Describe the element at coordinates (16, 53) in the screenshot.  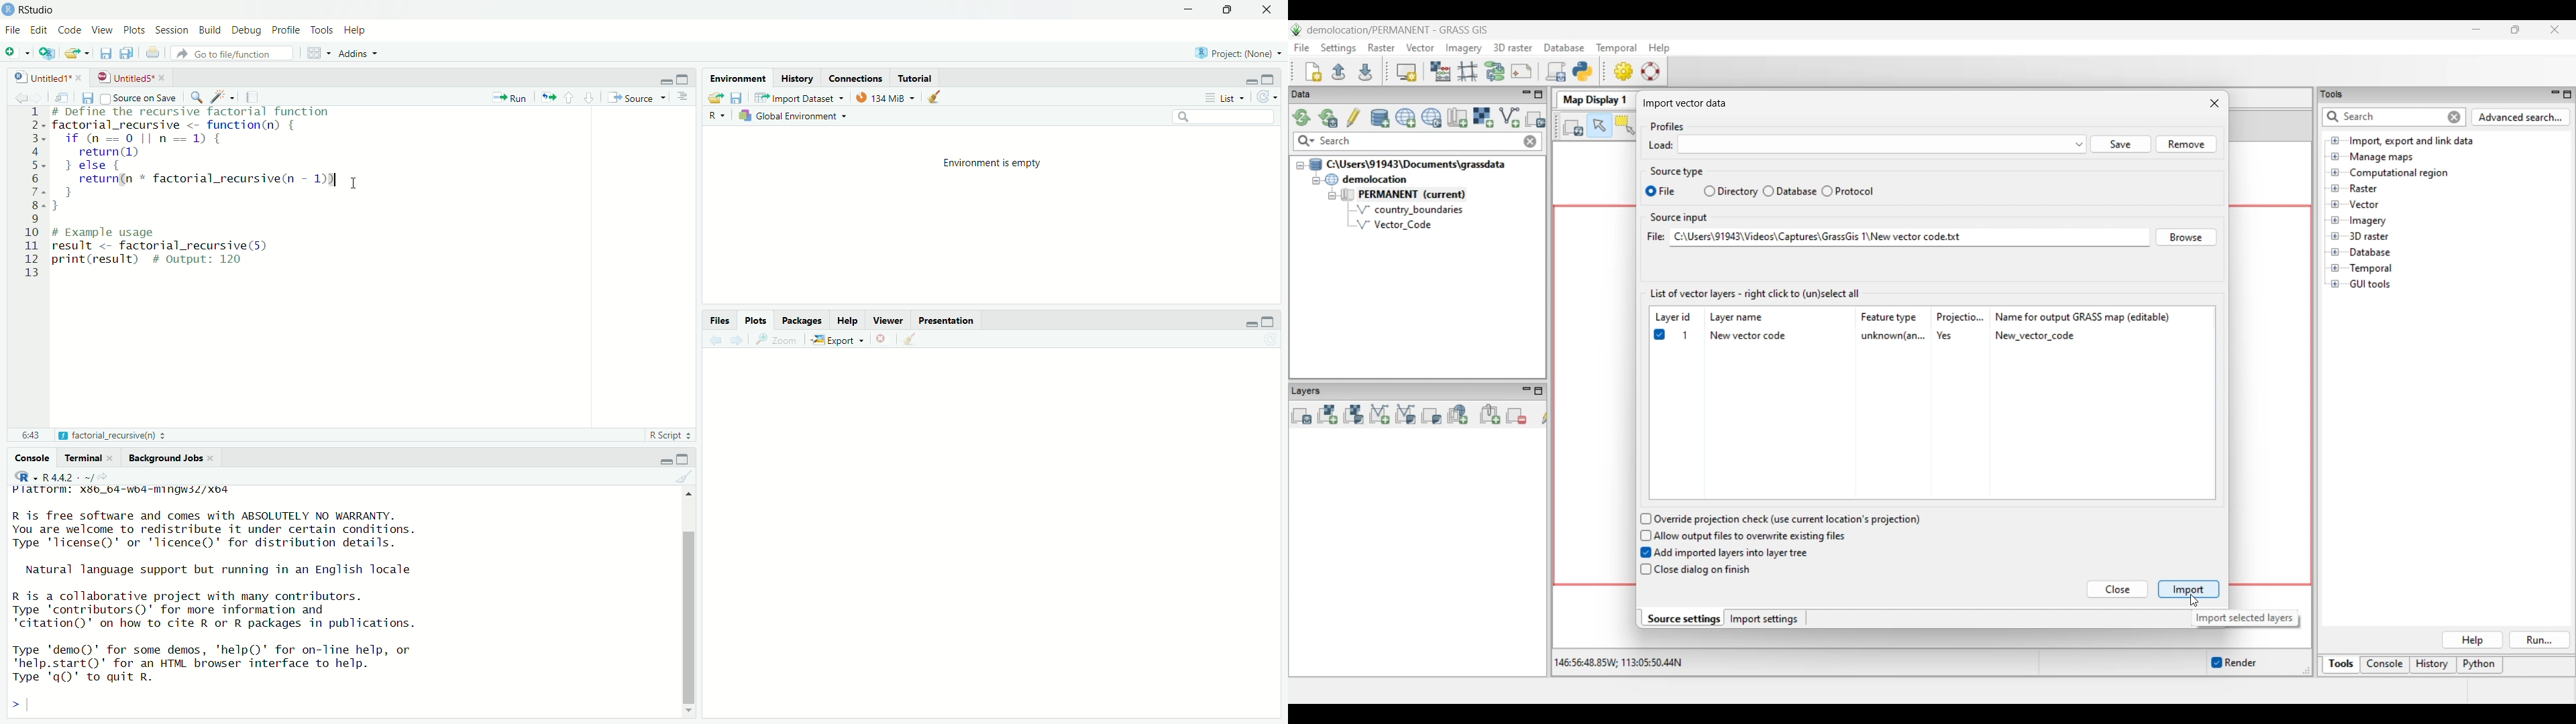
I see `New File` at that location.